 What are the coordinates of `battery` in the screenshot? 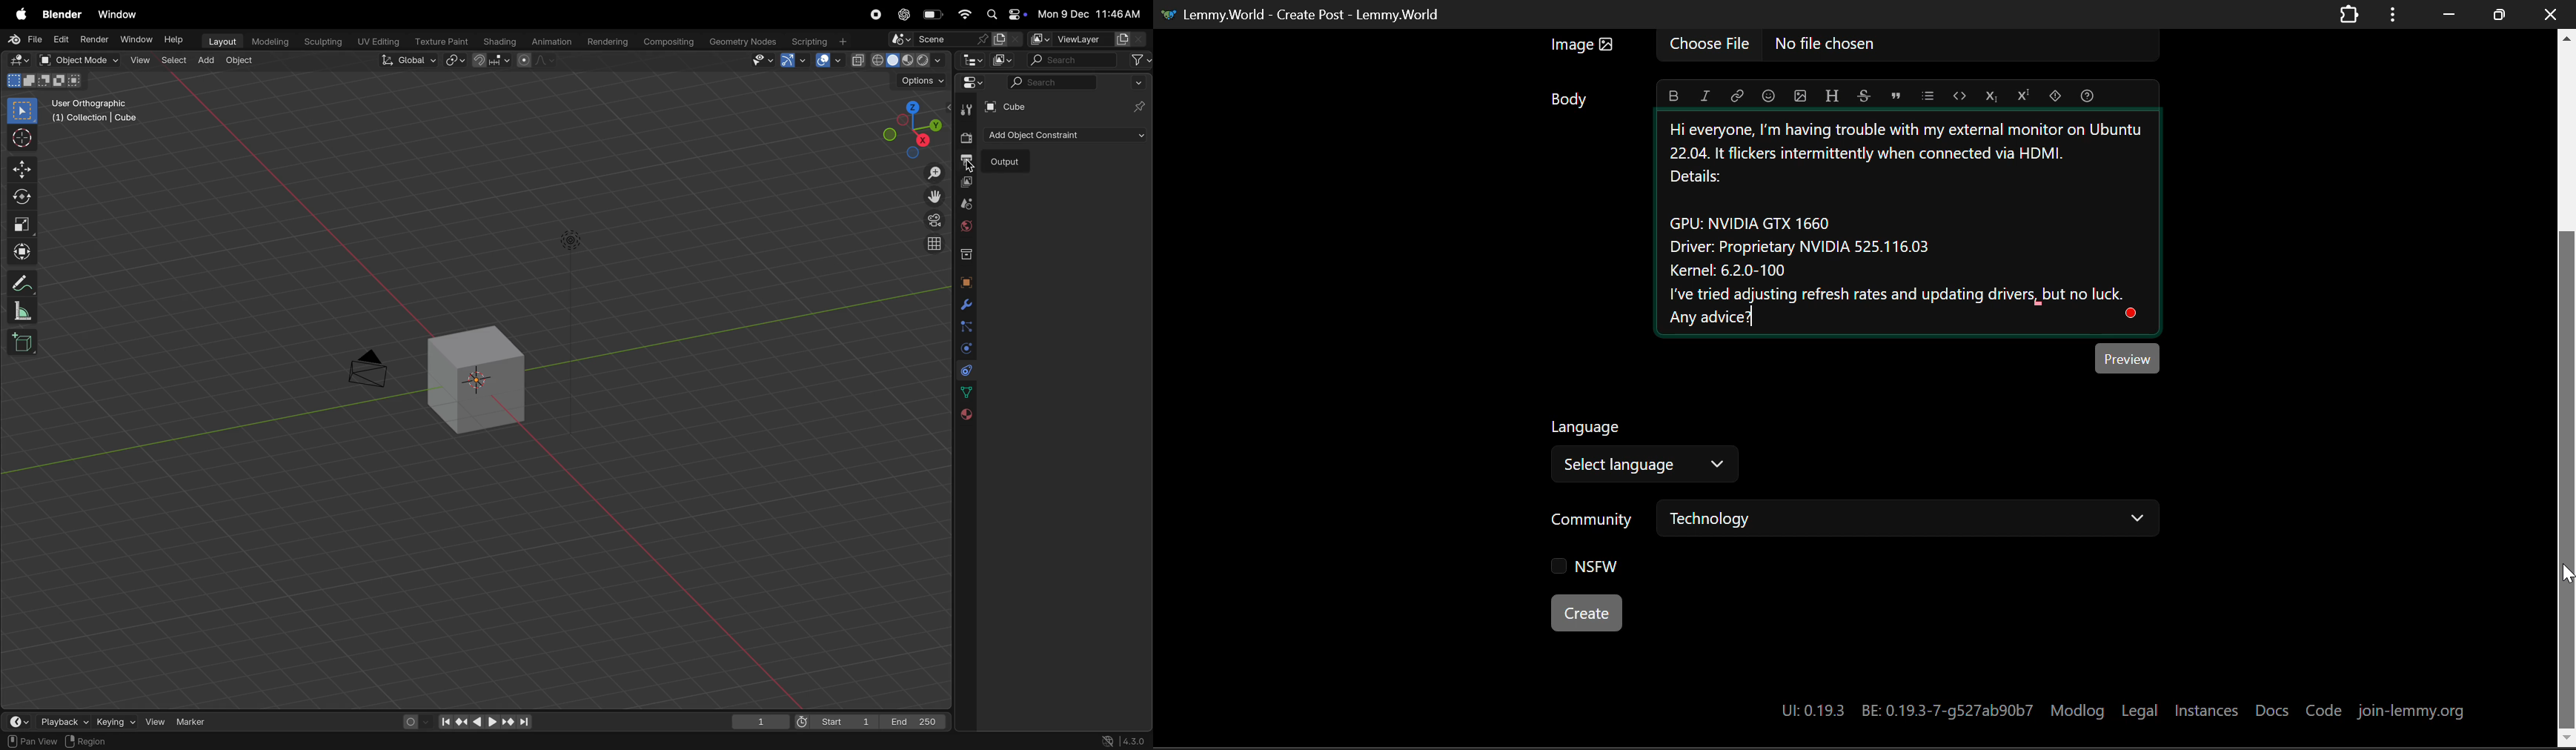 It's located at (930, 15).